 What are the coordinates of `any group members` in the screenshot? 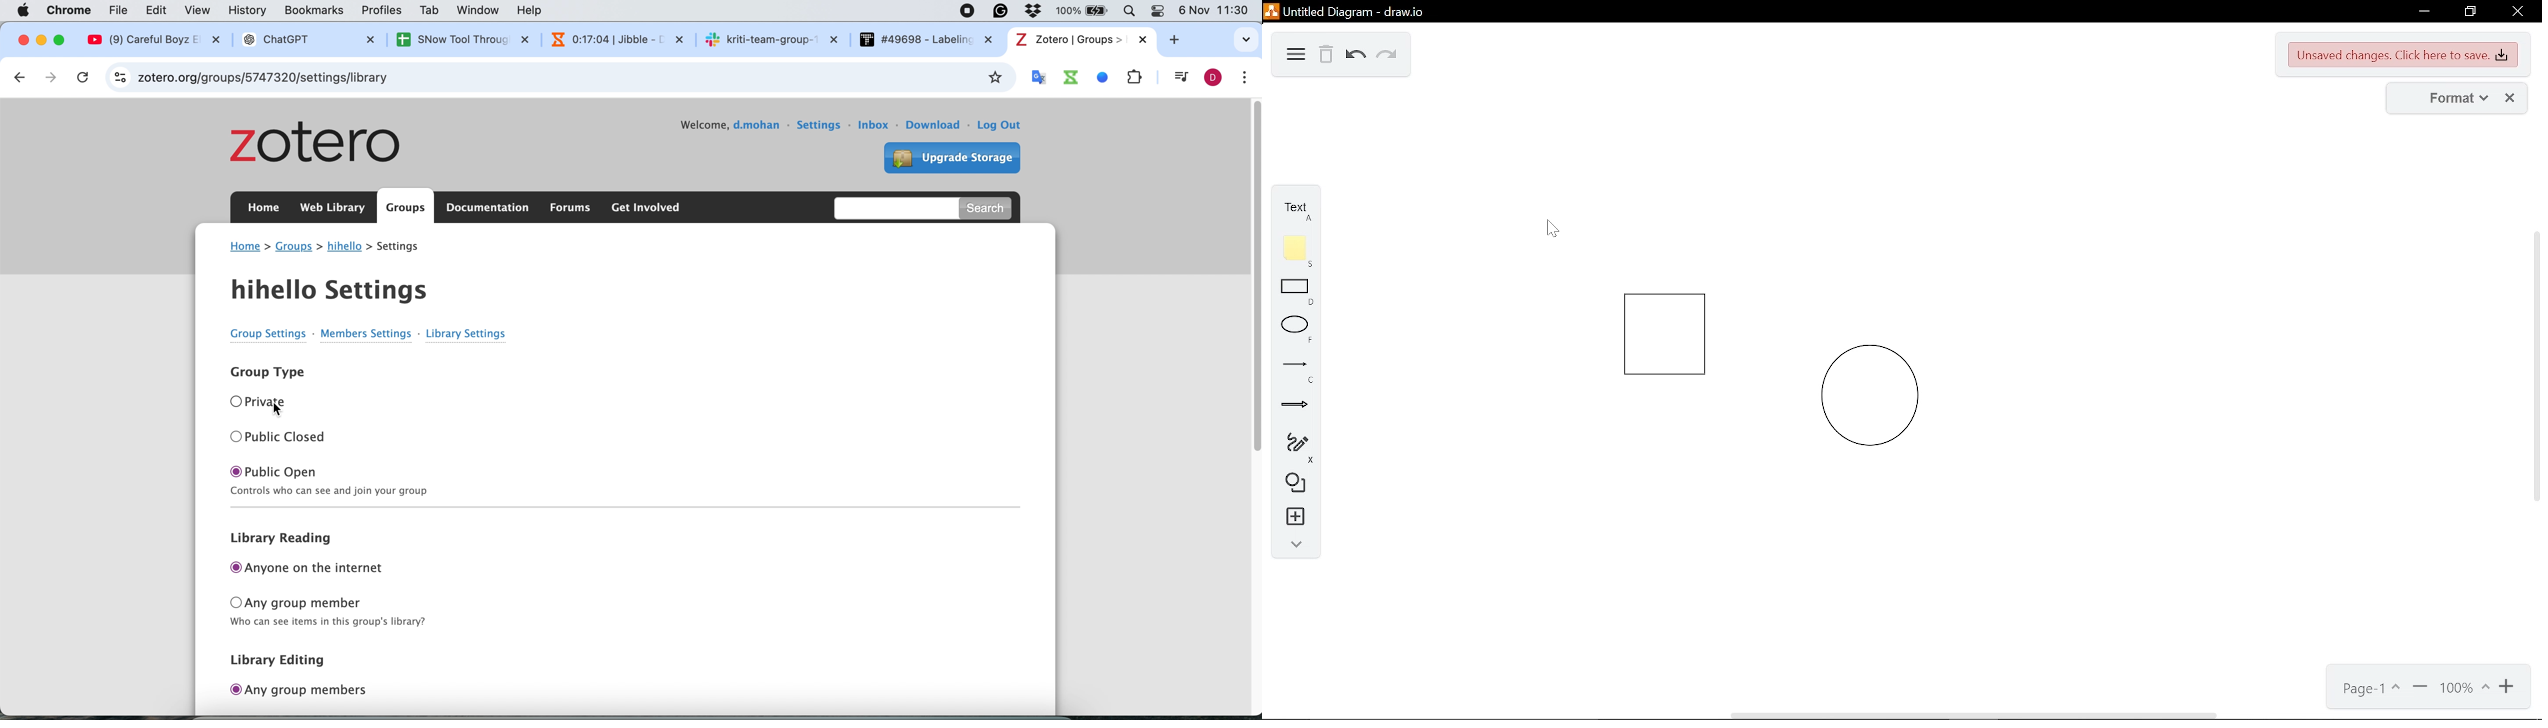 It's located at (303, 691).